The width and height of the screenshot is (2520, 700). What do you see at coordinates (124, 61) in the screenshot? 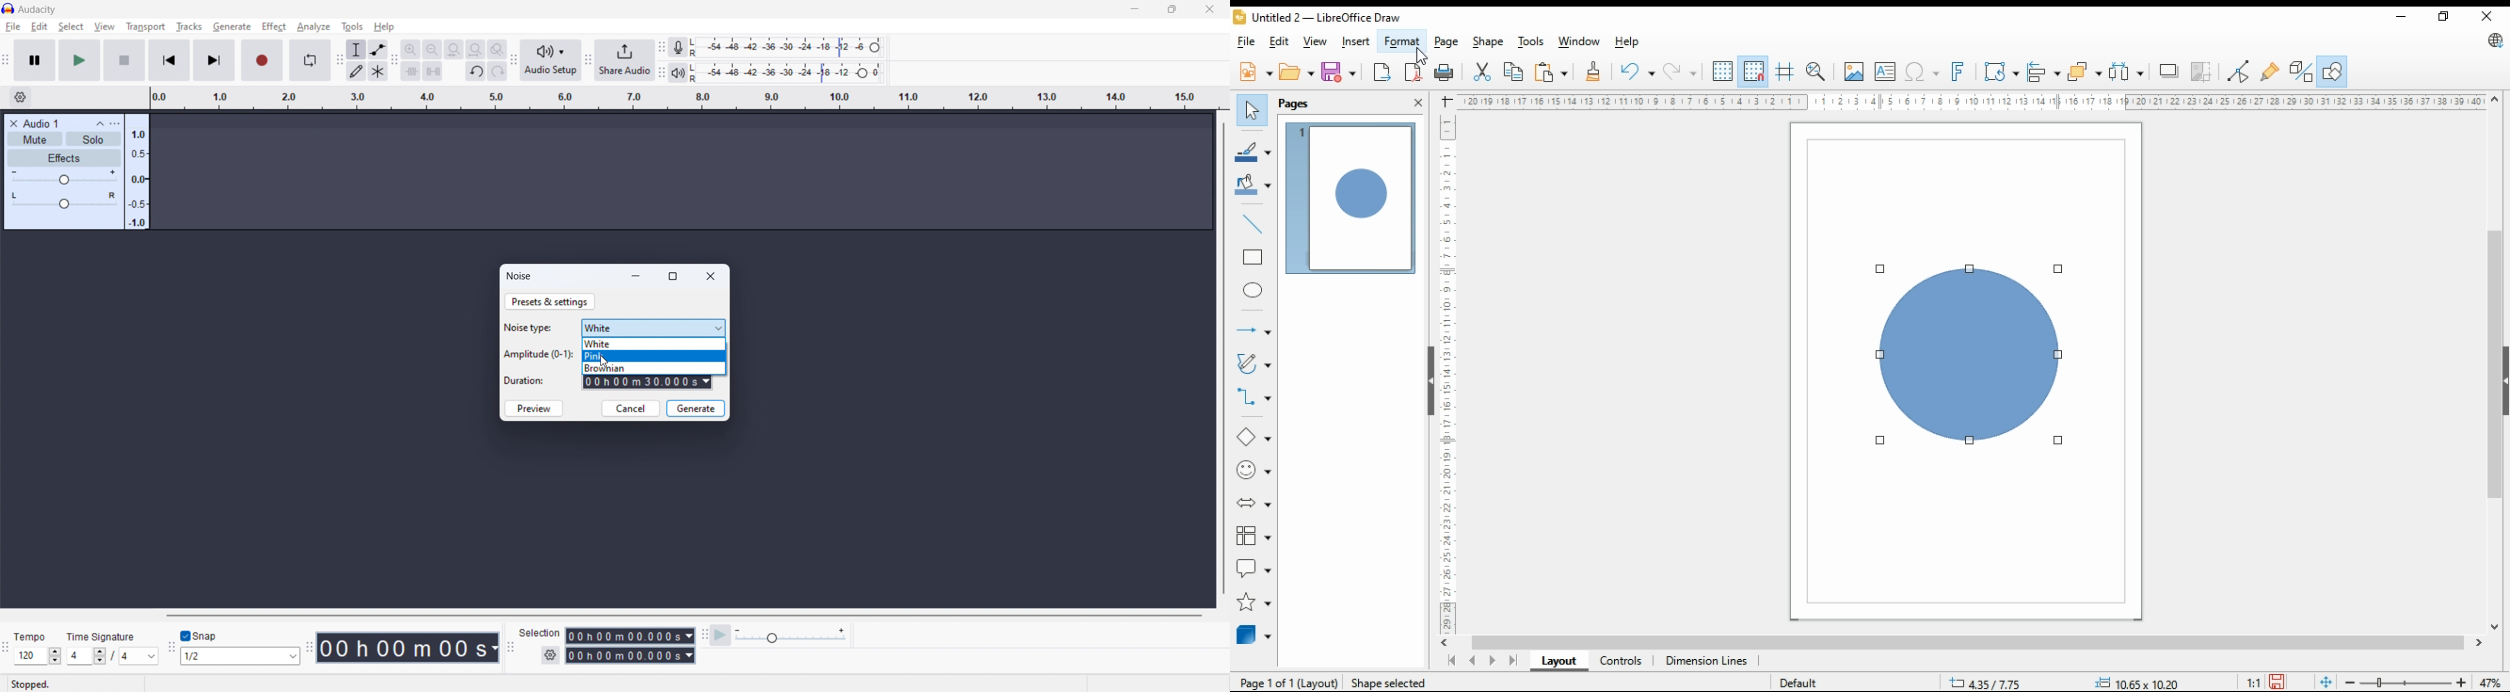
I see `stop` at bounding box center [124, 61].